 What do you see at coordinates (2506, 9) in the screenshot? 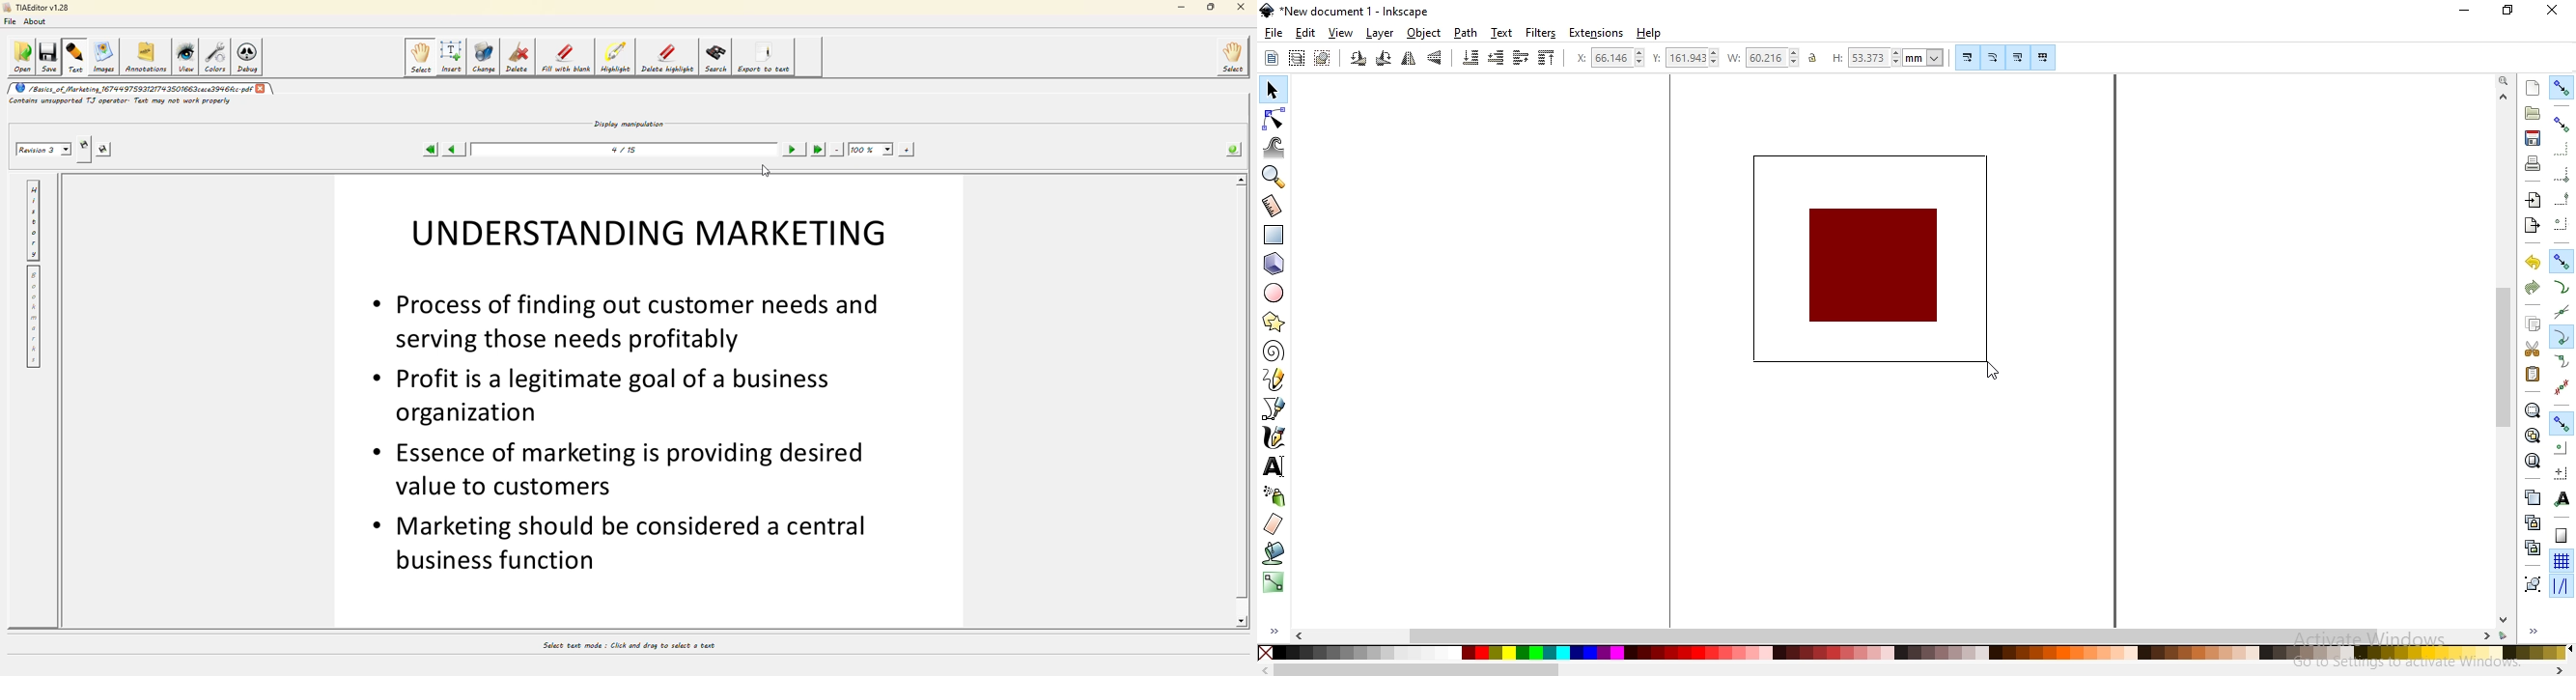
I see `restore down` at bounding box center [2506, 9].